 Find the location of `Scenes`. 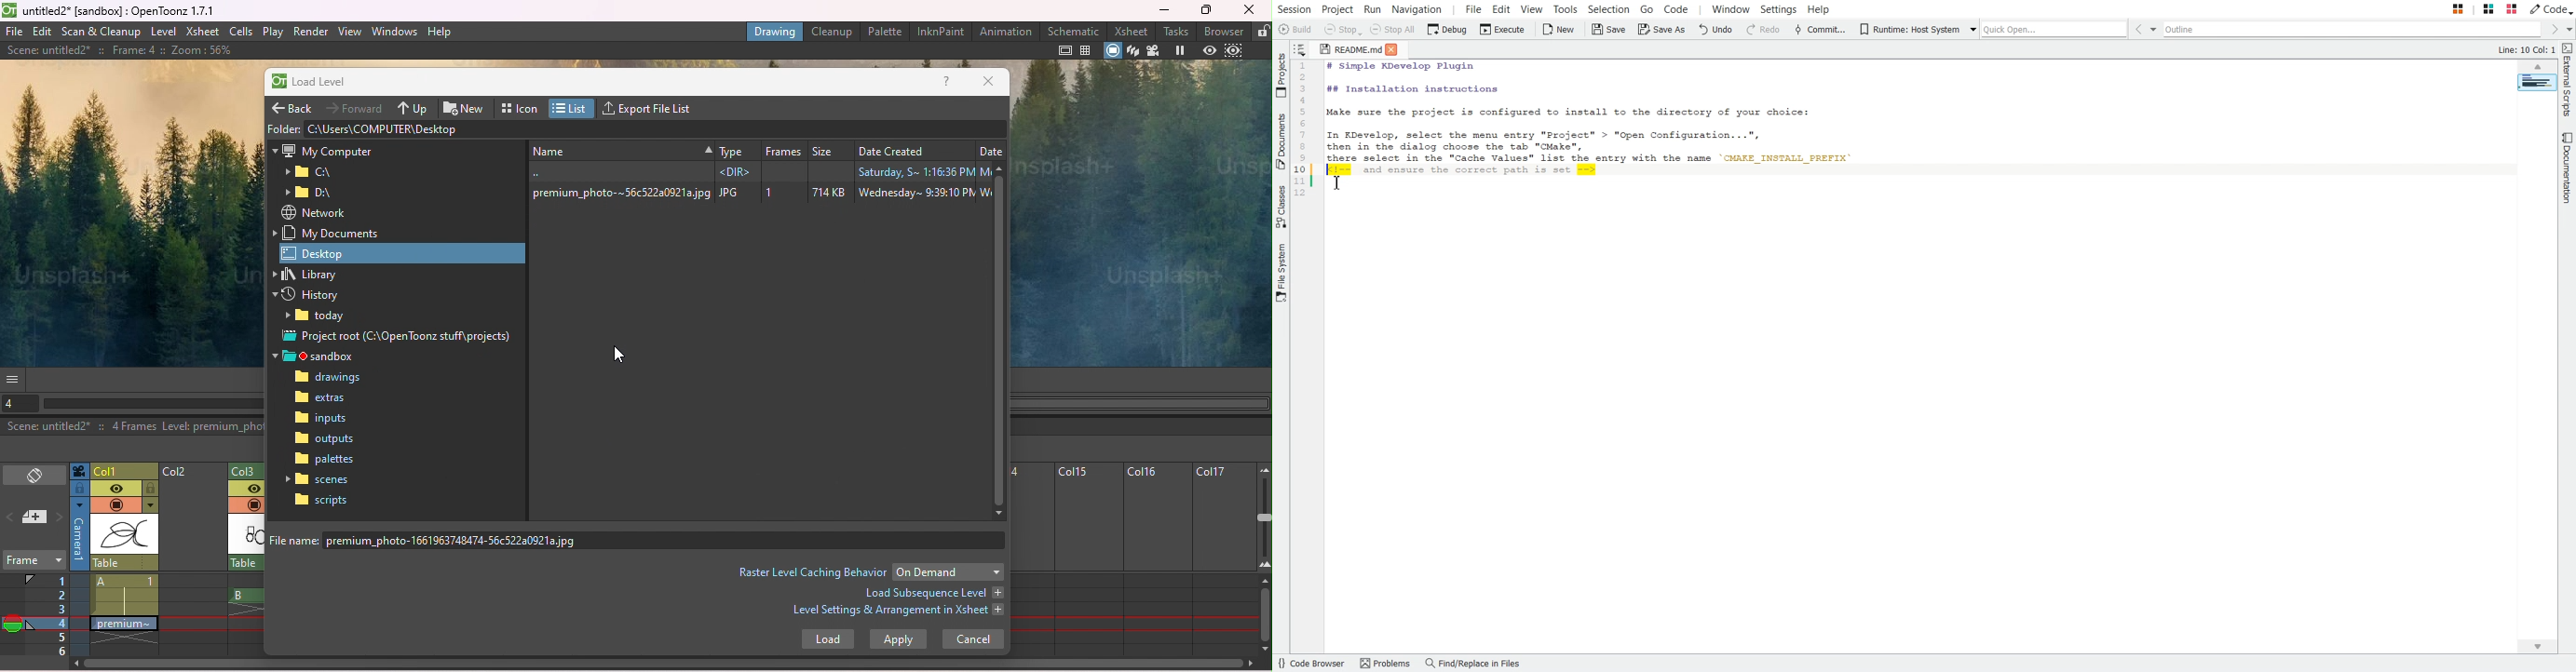

Scenes is located at coordinates (321, 478).